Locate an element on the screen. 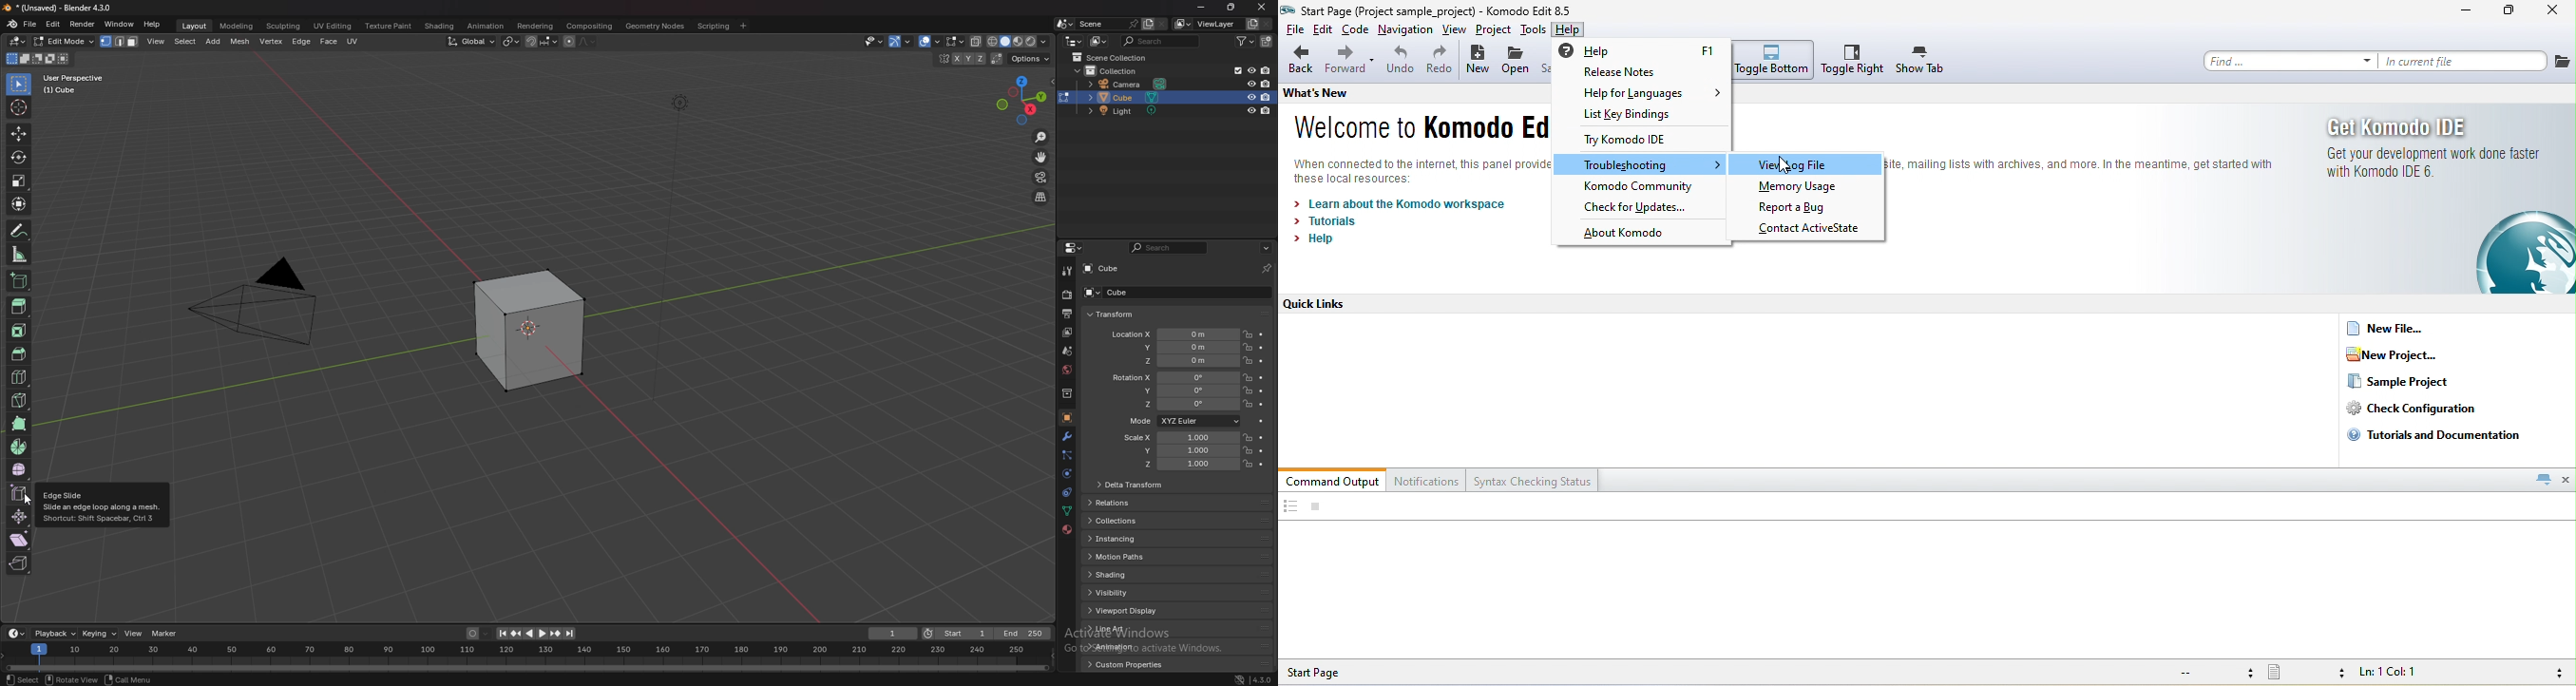  cube is located at coordinates (522, 328).